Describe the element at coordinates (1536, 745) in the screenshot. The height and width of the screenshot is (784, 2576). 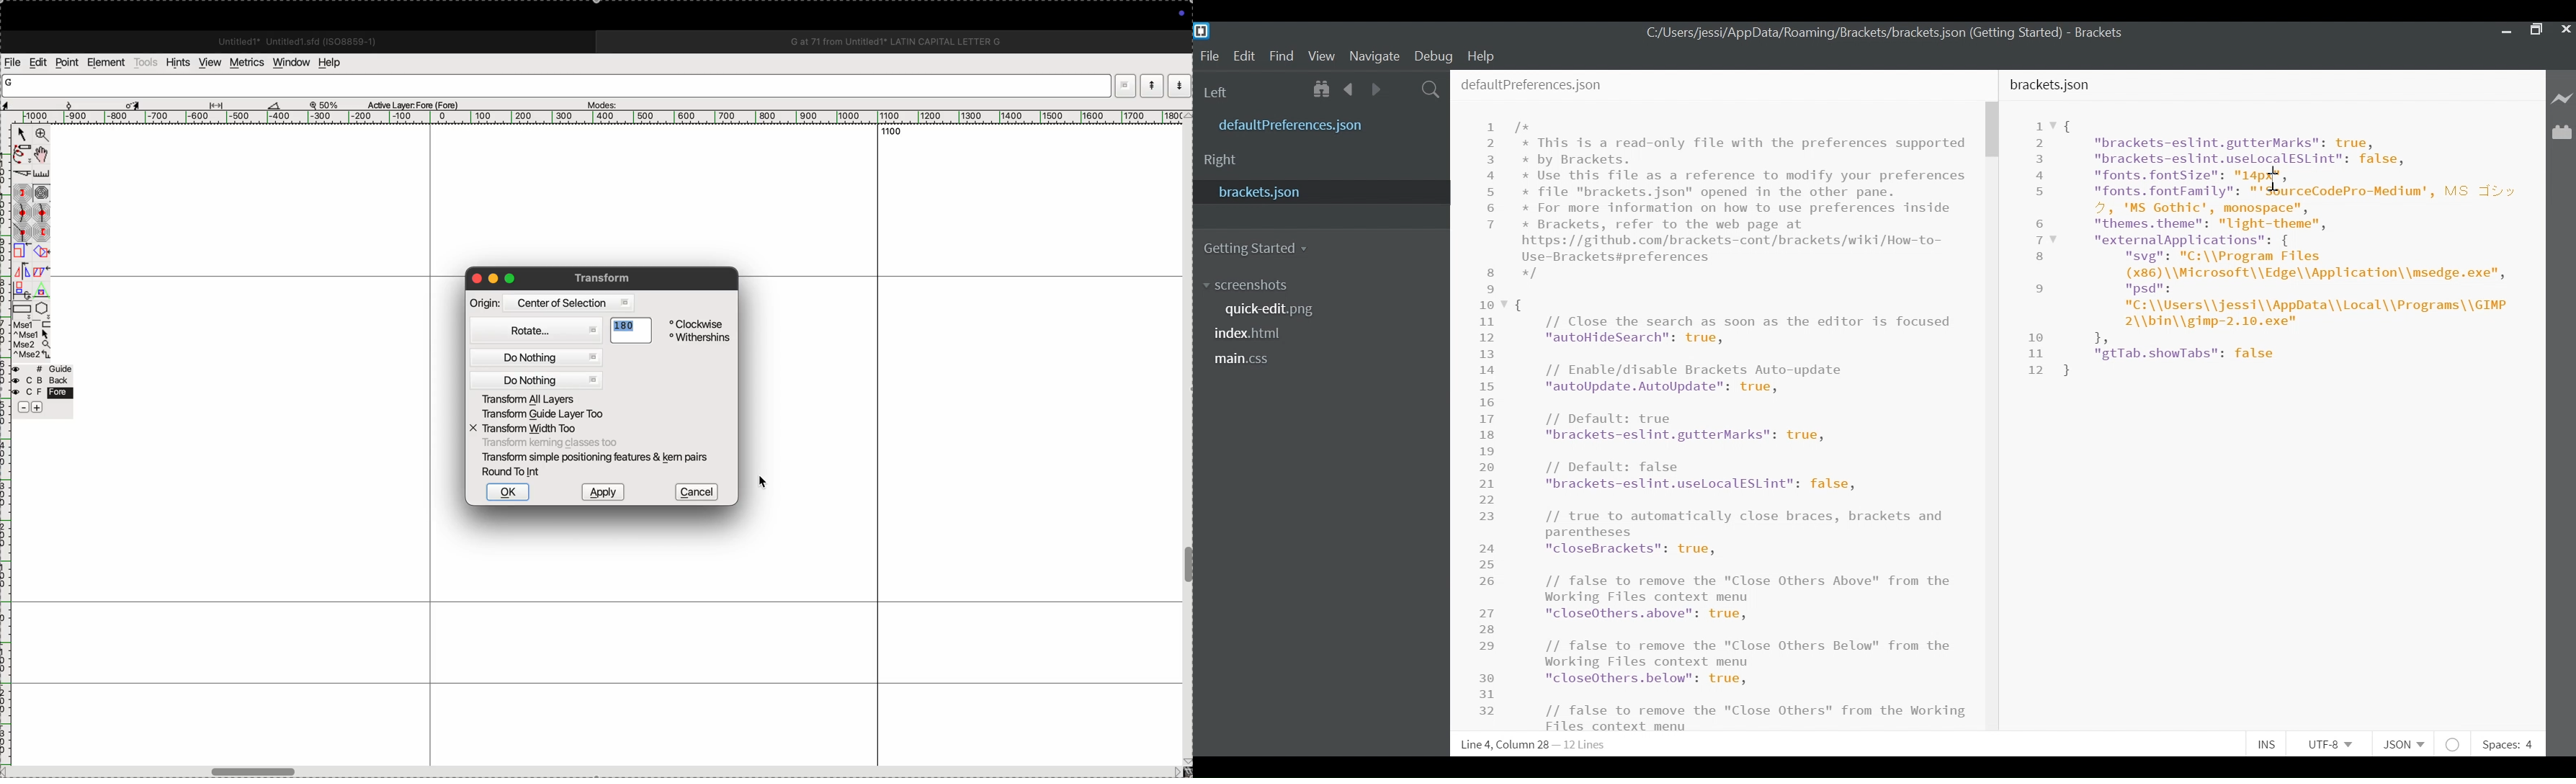
I see `Line 6, Column 18 - 12 Lines` at that location.